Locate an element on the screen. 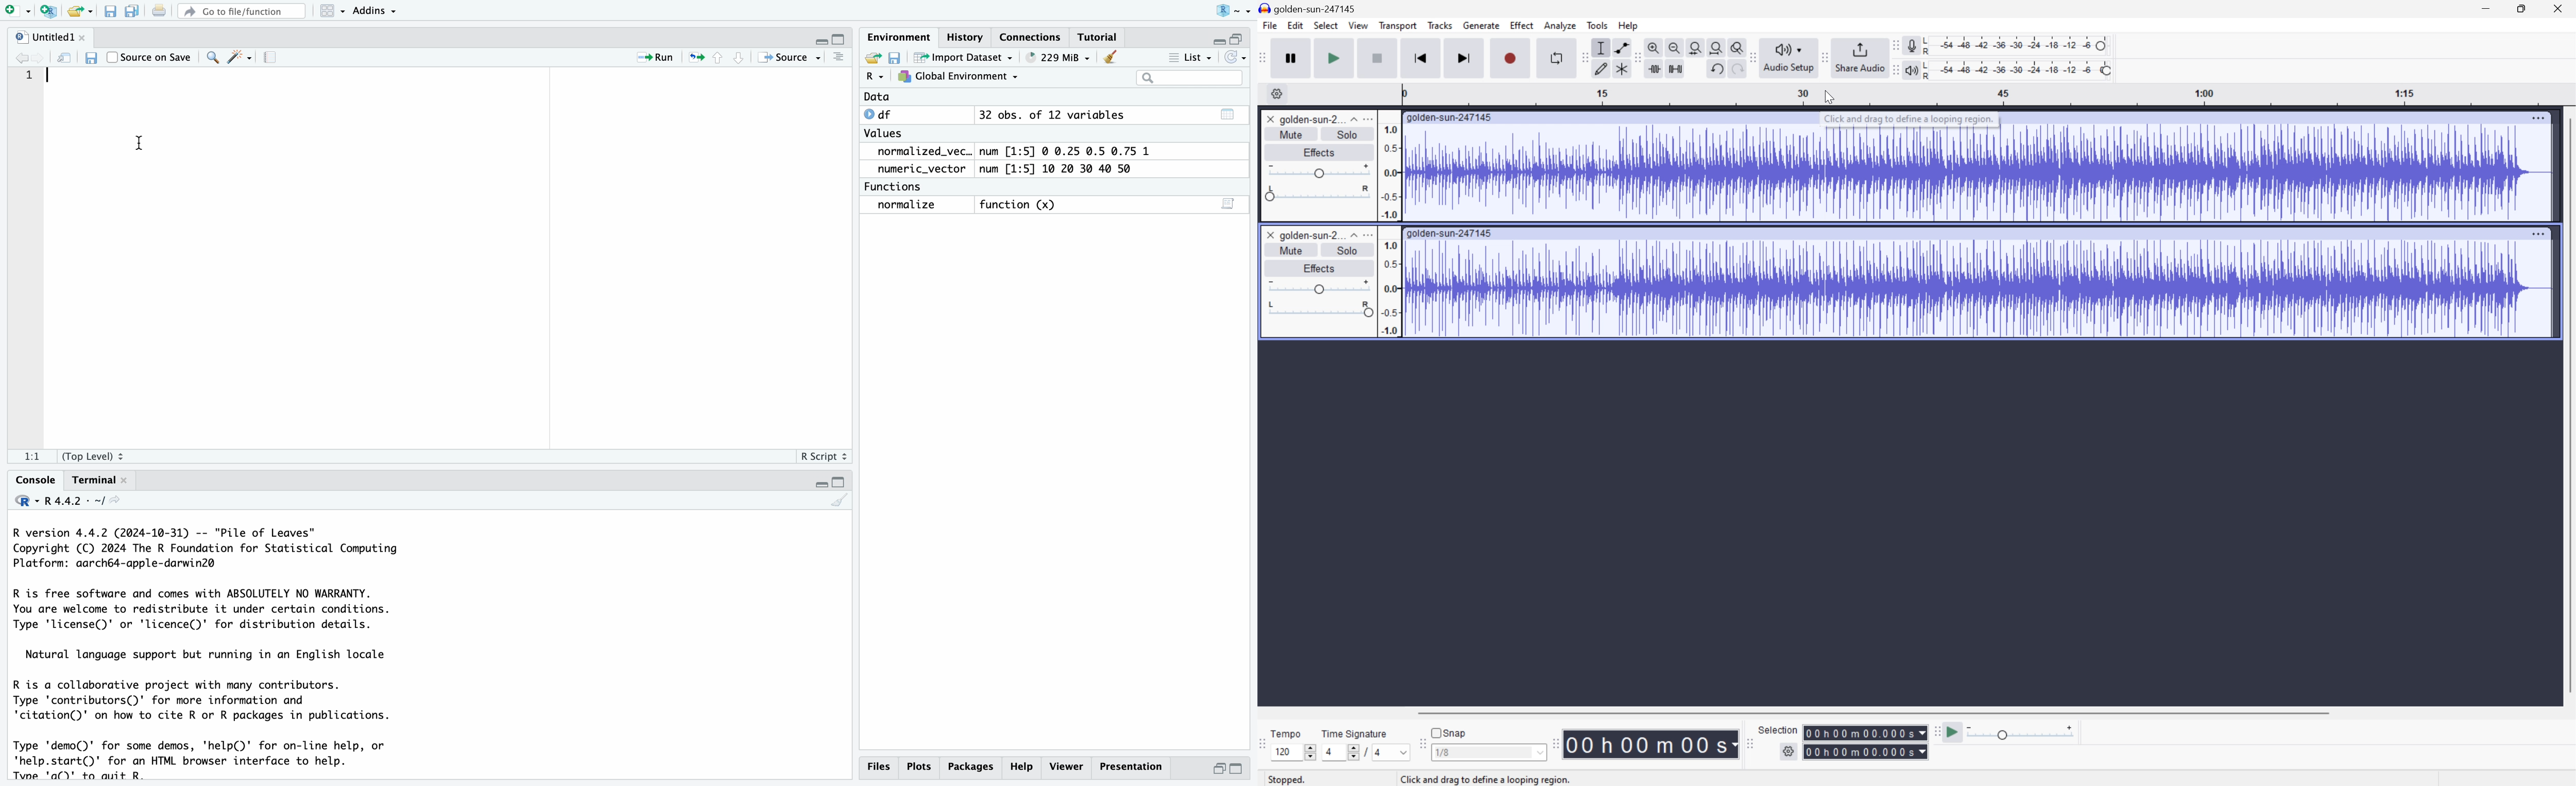 The image size is (2576, 812). line numbers is located at coordinates (29, 124).